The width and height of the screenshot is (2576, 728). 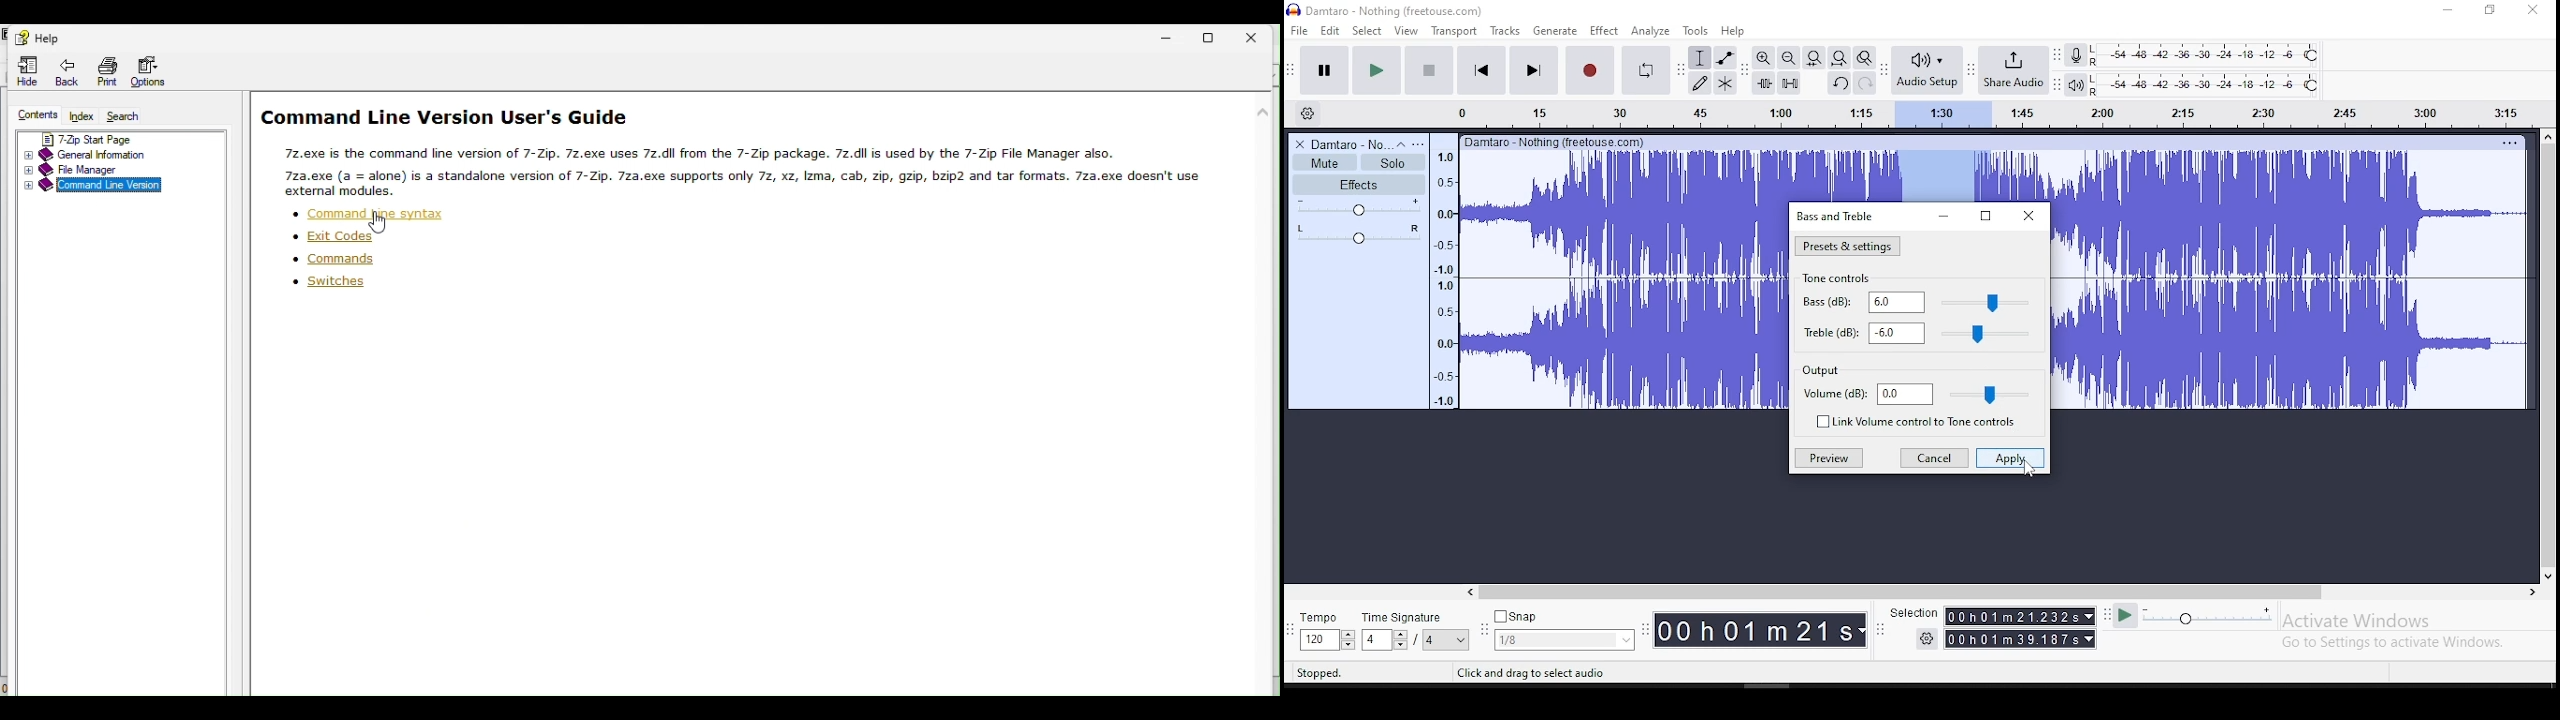 I want to click on , so click(x=2055, y=53).